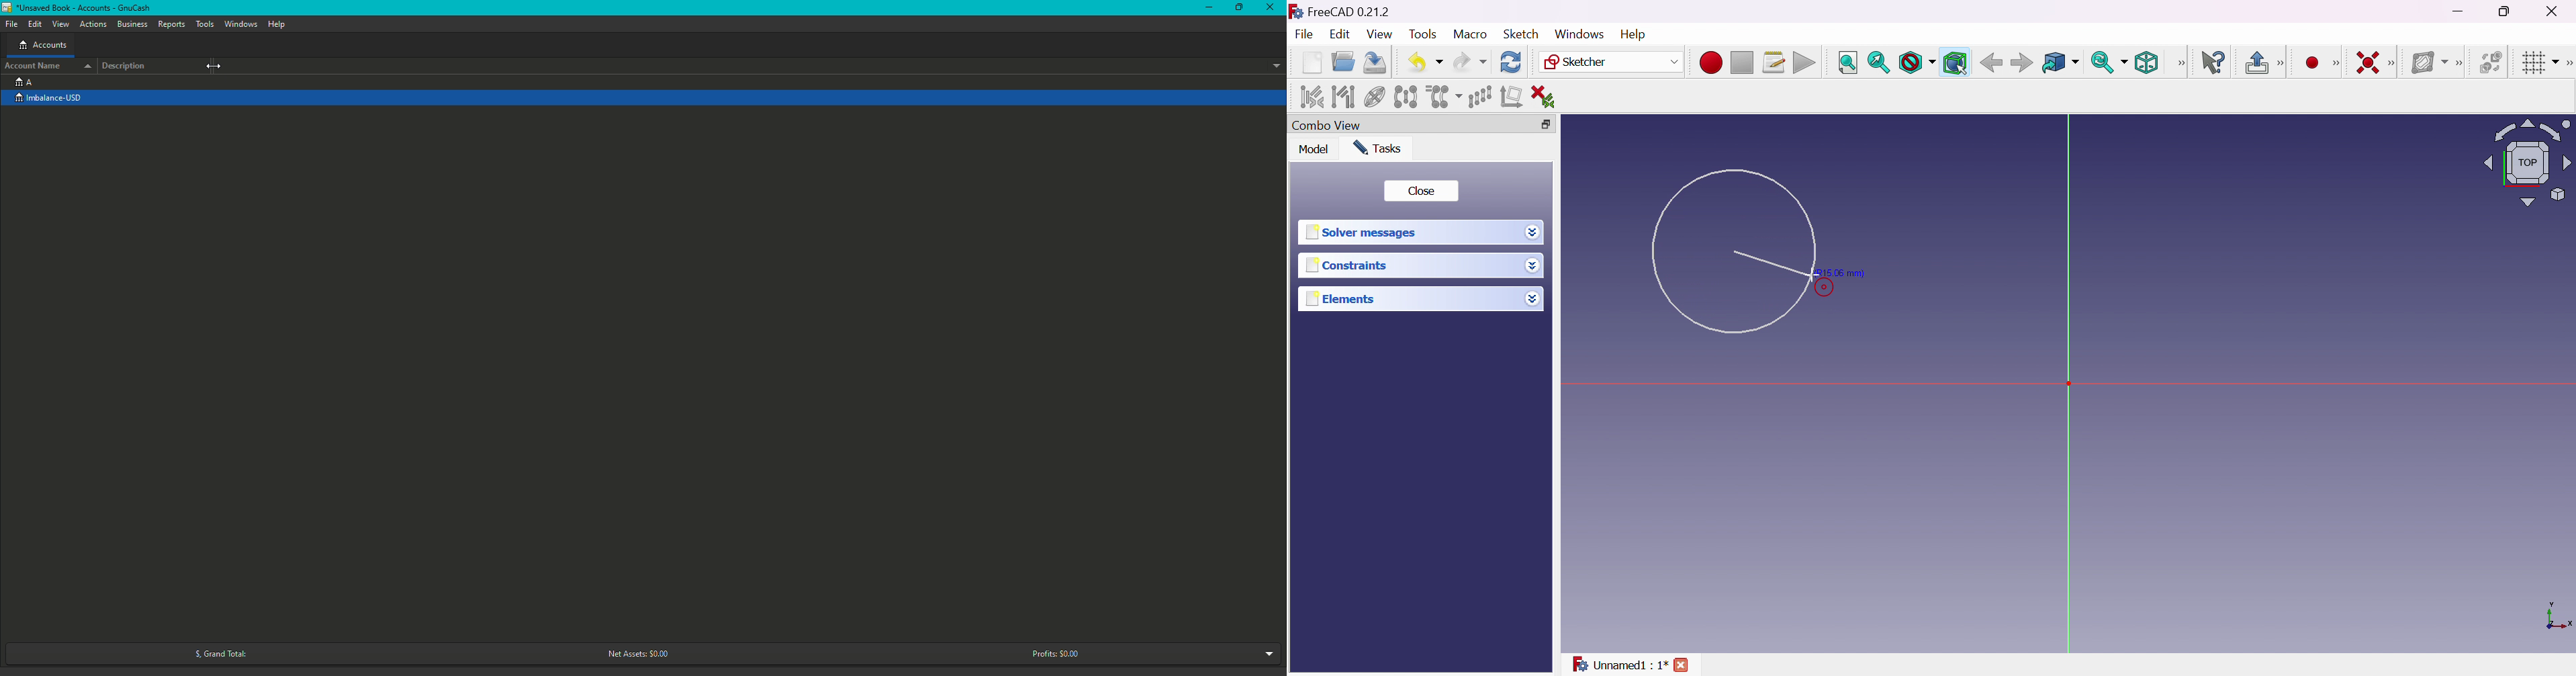  I want to click on Restore down, so click(2506, 11).